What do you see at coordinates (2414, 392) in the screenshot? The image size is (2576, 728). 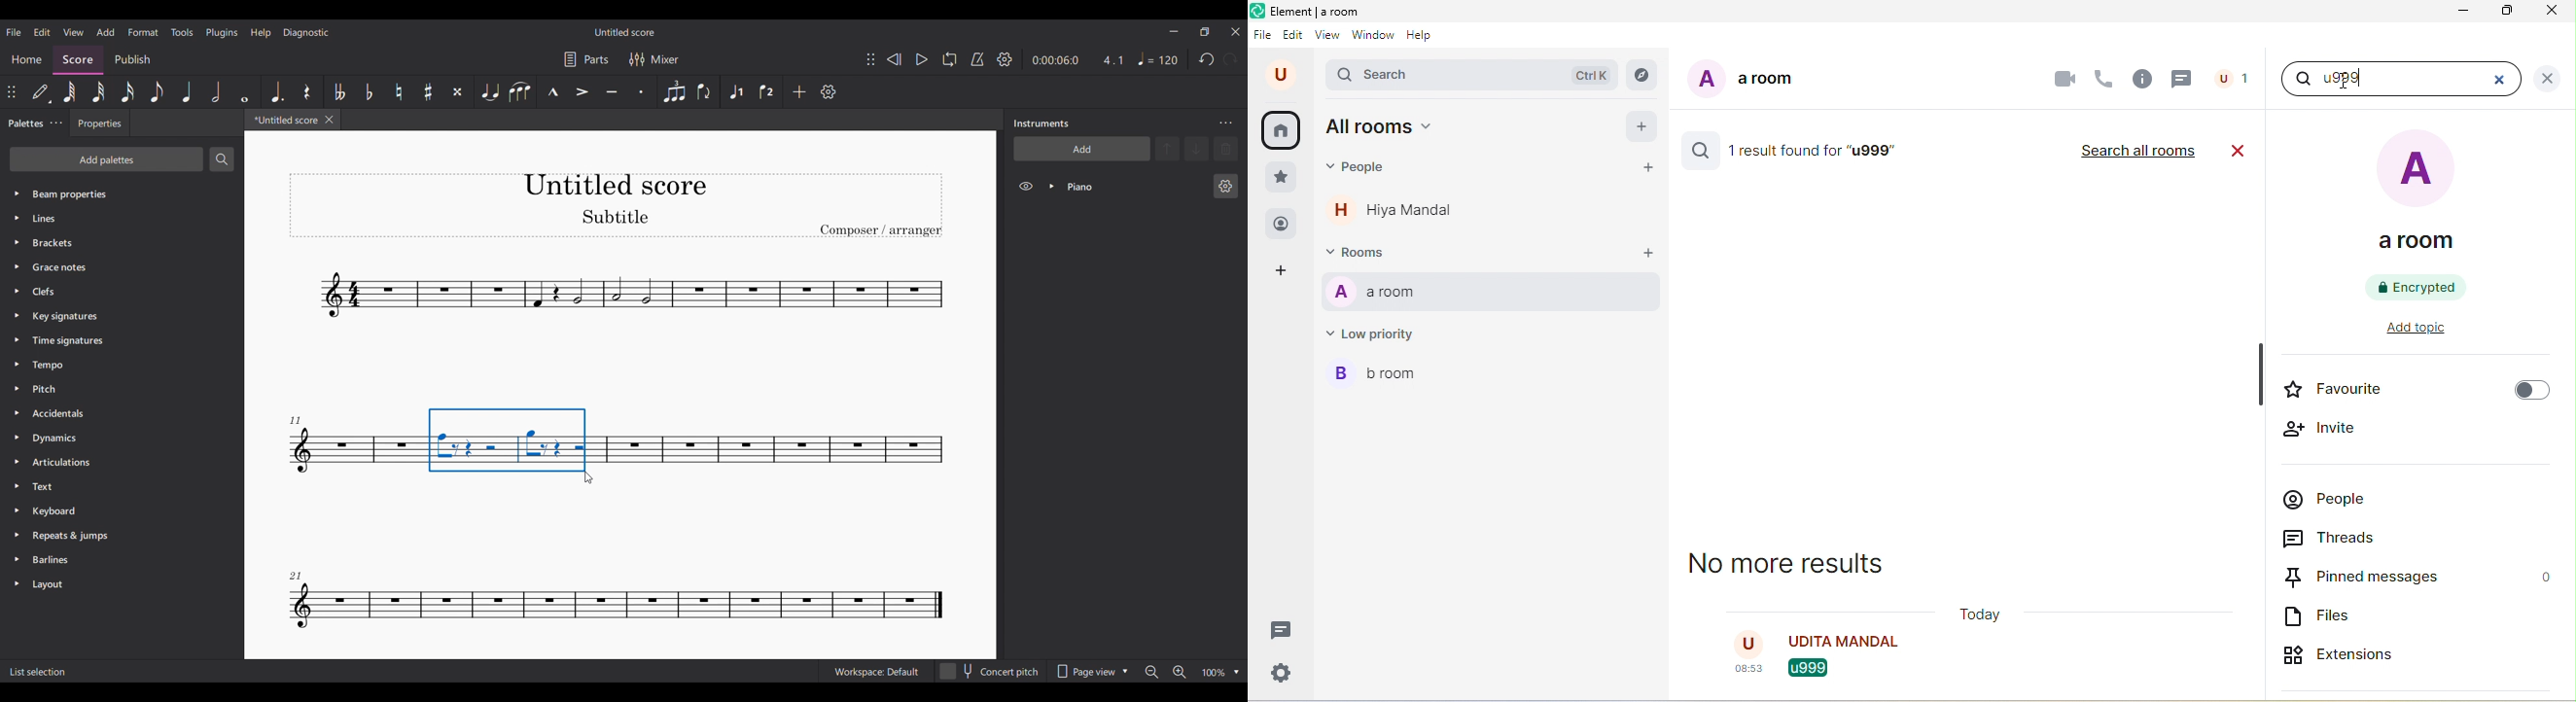 I see `favourite` at bounding box center [2414, 392].